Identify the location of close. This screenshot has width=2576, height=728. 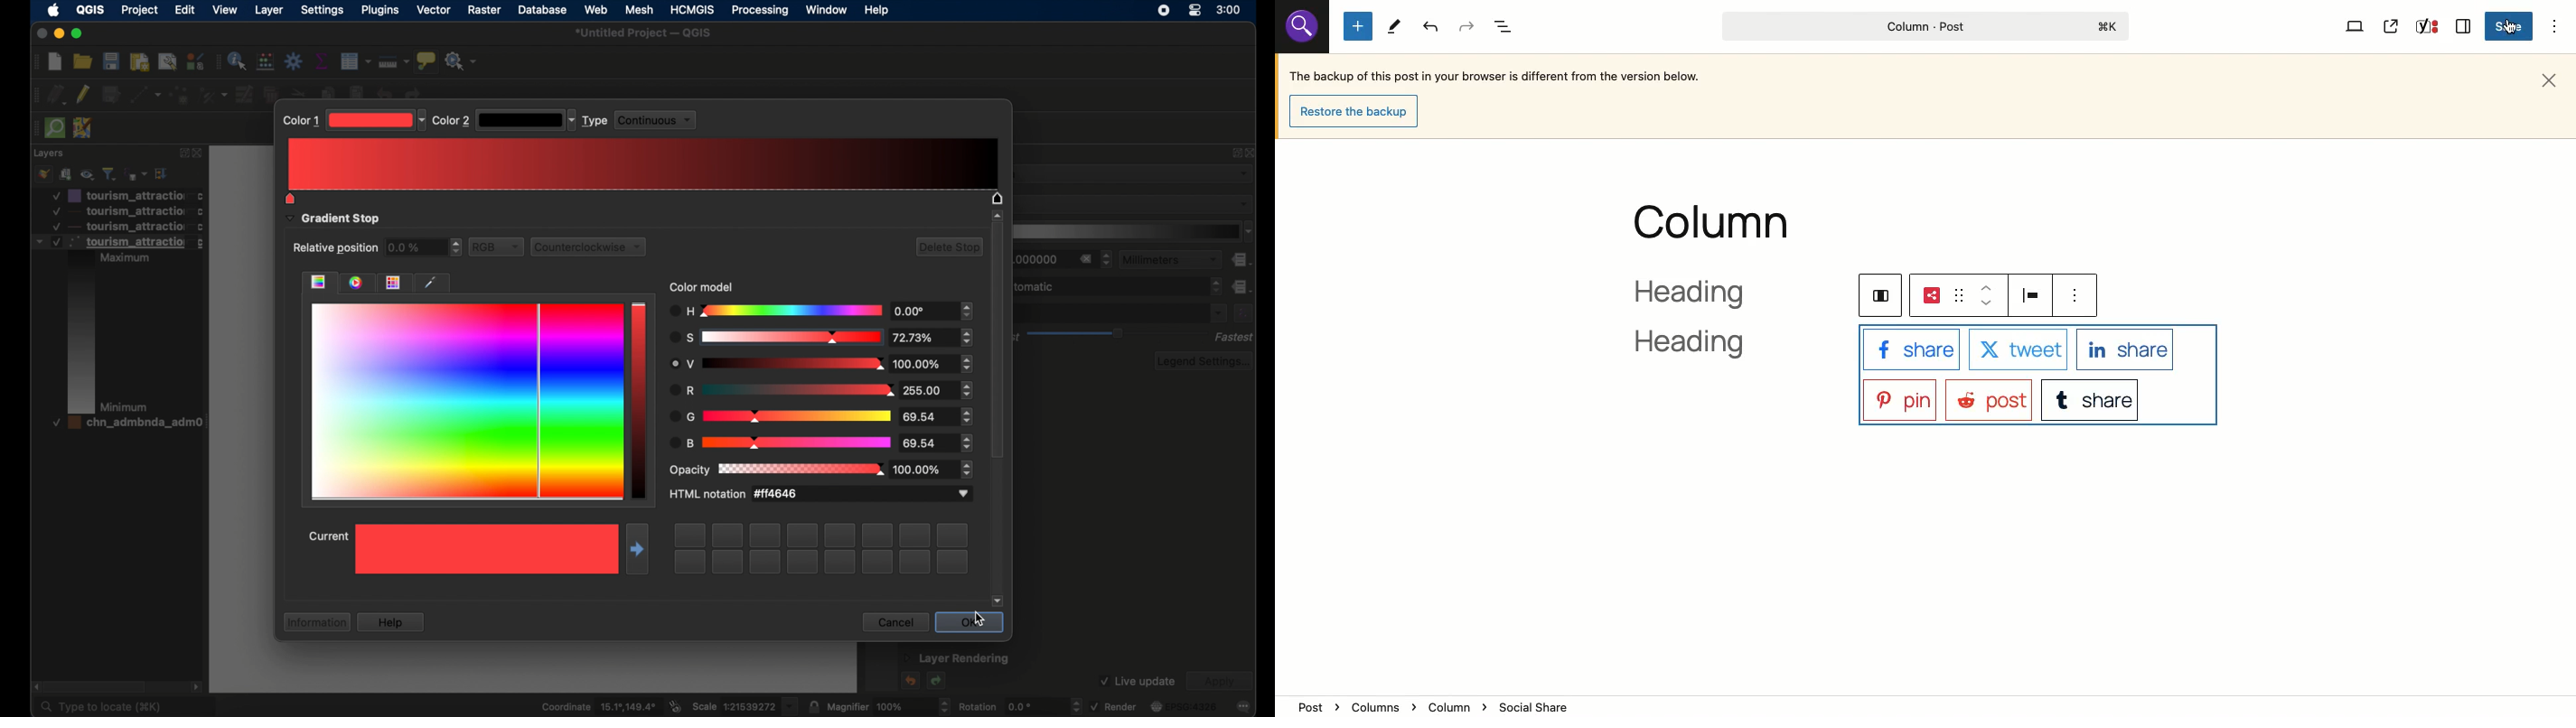
(41, 34).